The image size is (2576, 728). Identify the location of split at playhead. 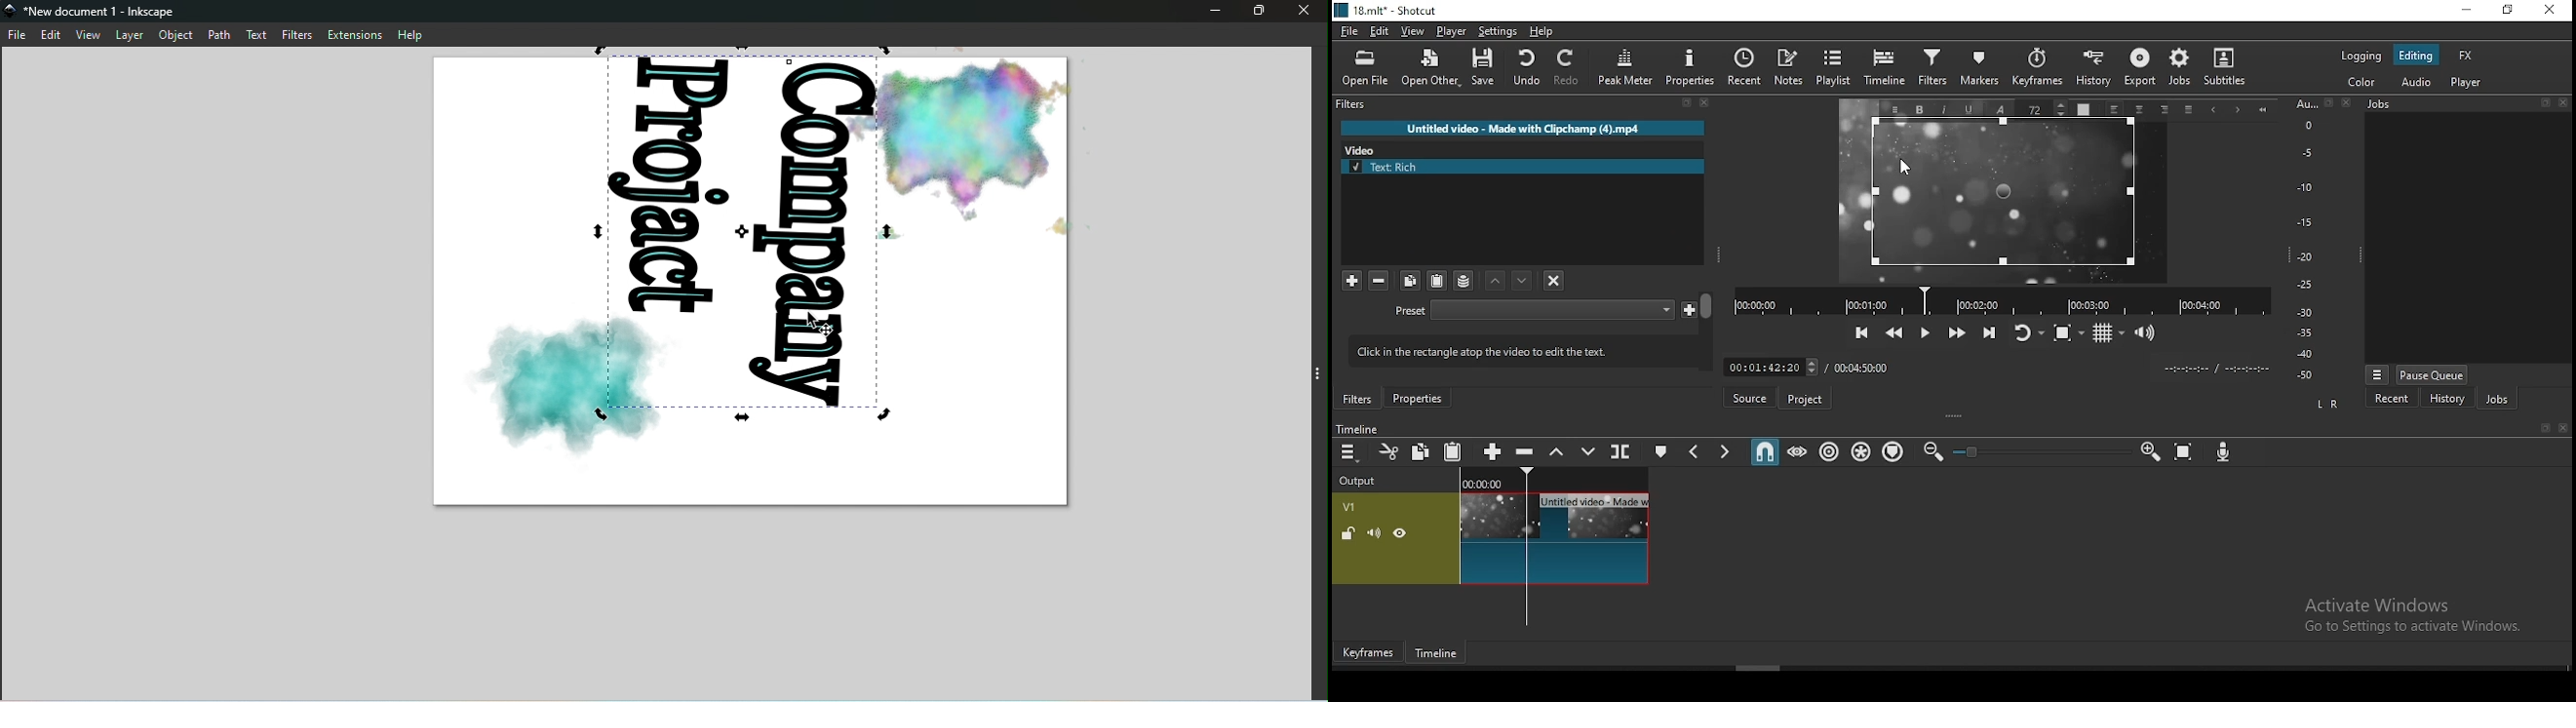
(1621, 450).